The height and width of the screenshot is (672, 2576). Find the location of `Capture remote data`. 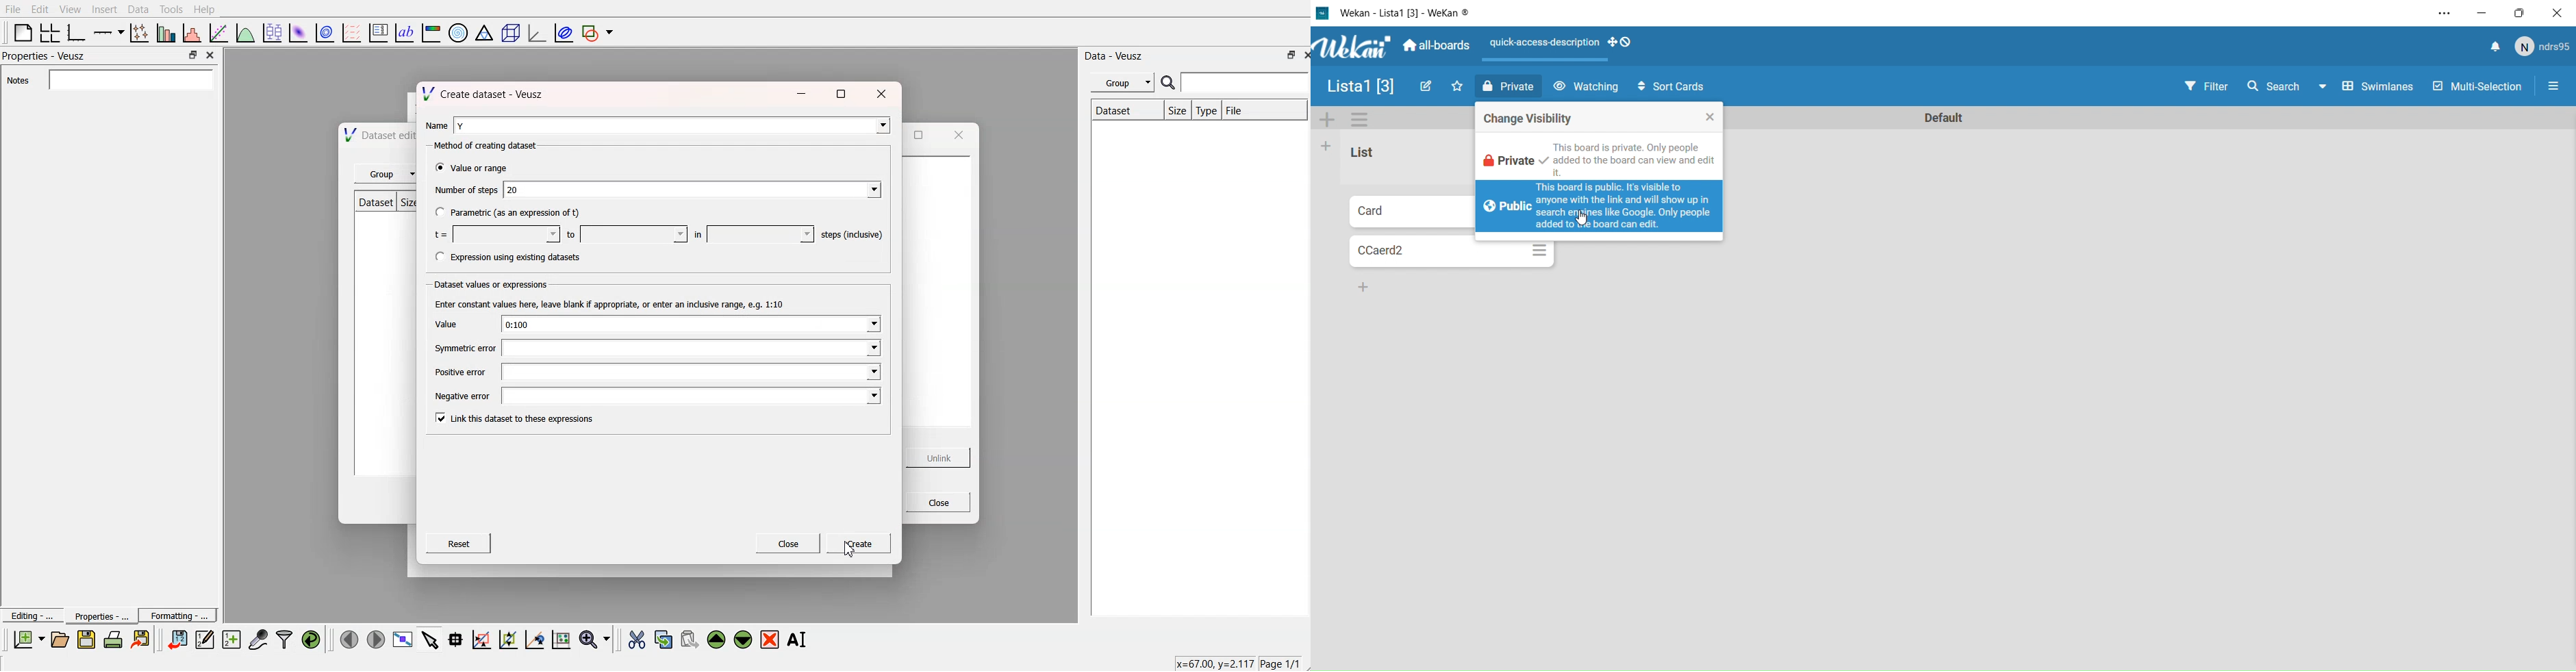

Capture remote data is located at coordinates (259, 638).